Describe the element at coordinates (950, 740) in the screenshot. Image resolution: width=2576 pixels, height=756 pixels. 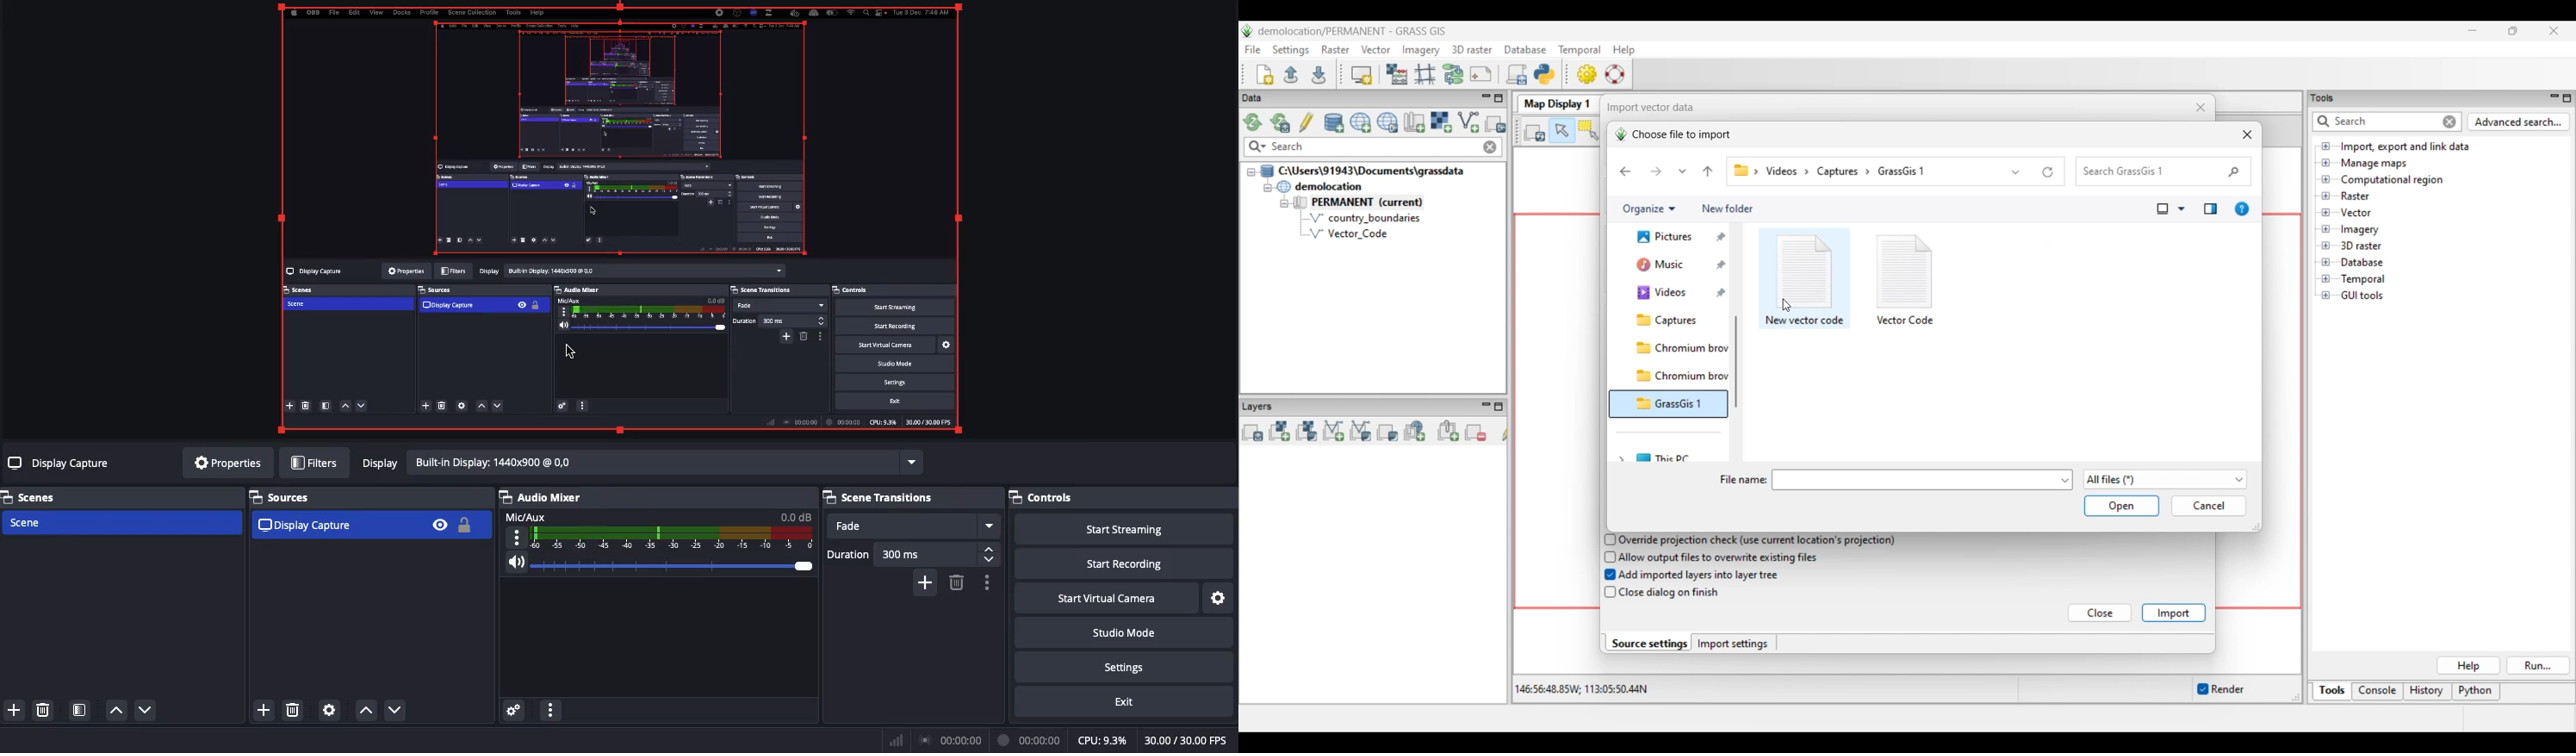
I see `Broadcast` at that location.